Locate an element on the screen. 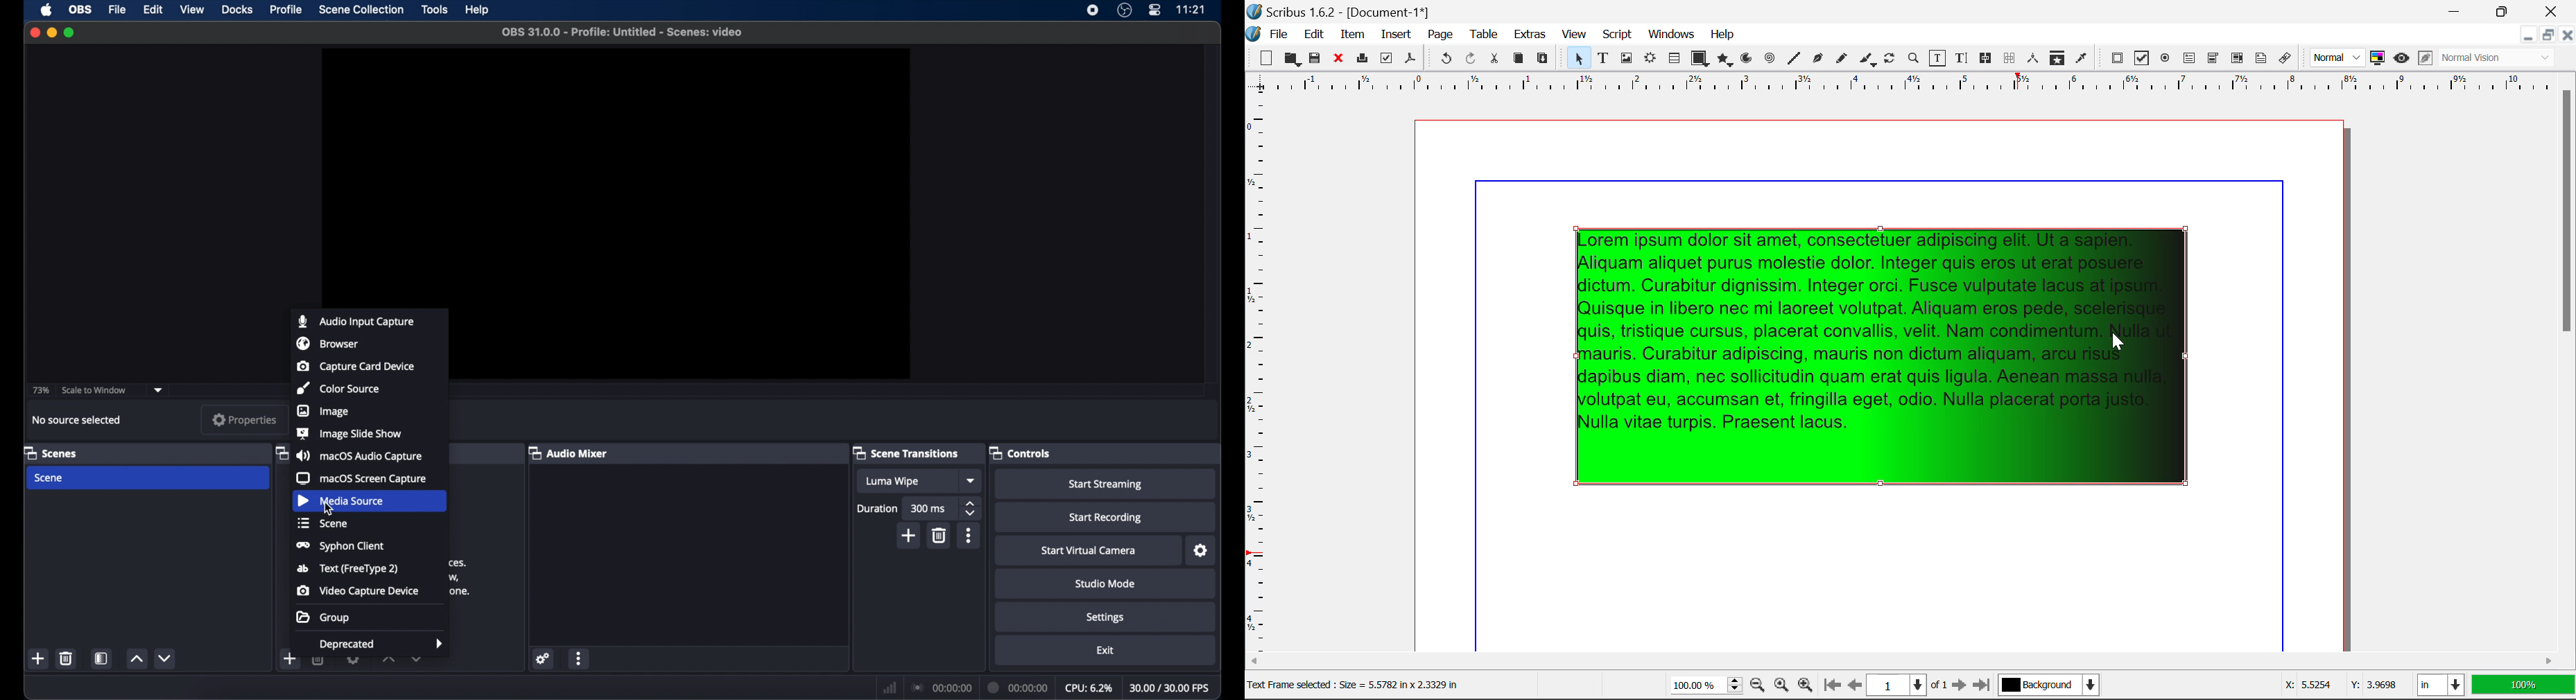 Image resolution: width=2576 pixels, height=700 pixels. add is located at coordinates (291, 659).